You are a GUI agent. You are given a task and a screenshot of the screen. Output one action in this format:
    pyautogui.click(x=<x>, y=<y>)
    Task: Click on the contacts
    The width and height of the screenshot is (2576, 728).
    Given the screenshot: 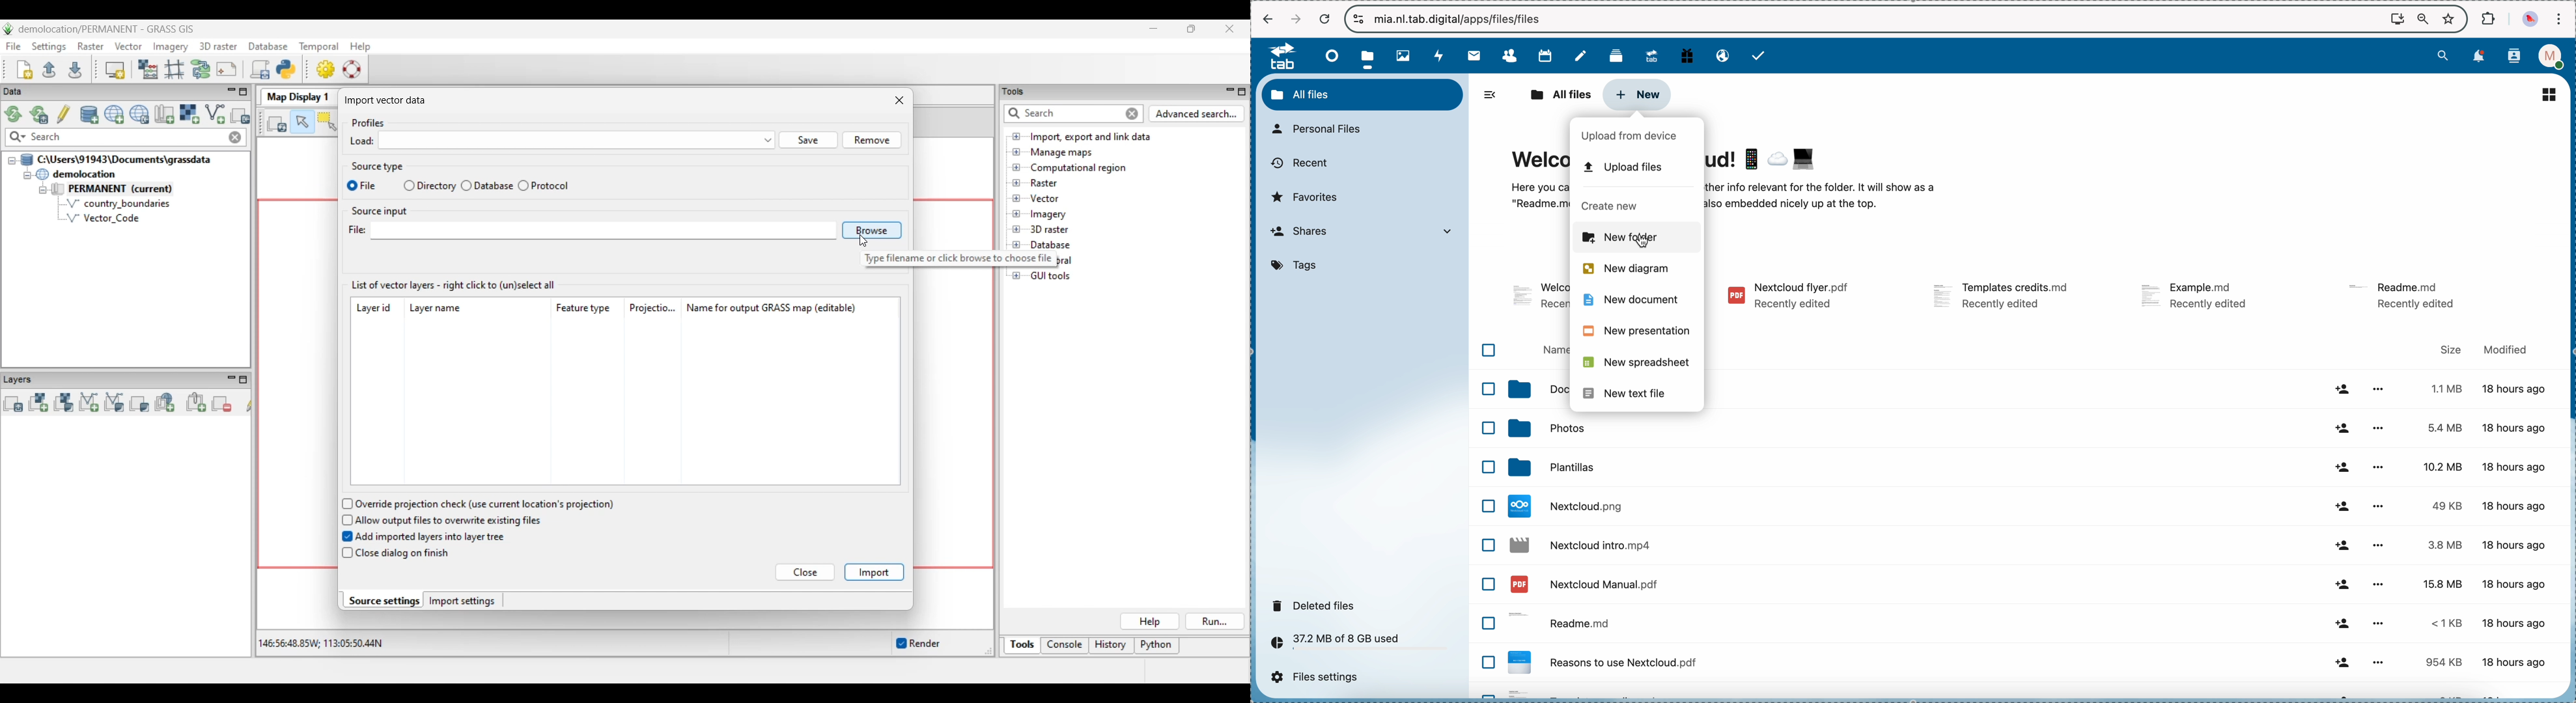 What is the action you would take?
    pyautogui.click(x=1509, y=56)
    